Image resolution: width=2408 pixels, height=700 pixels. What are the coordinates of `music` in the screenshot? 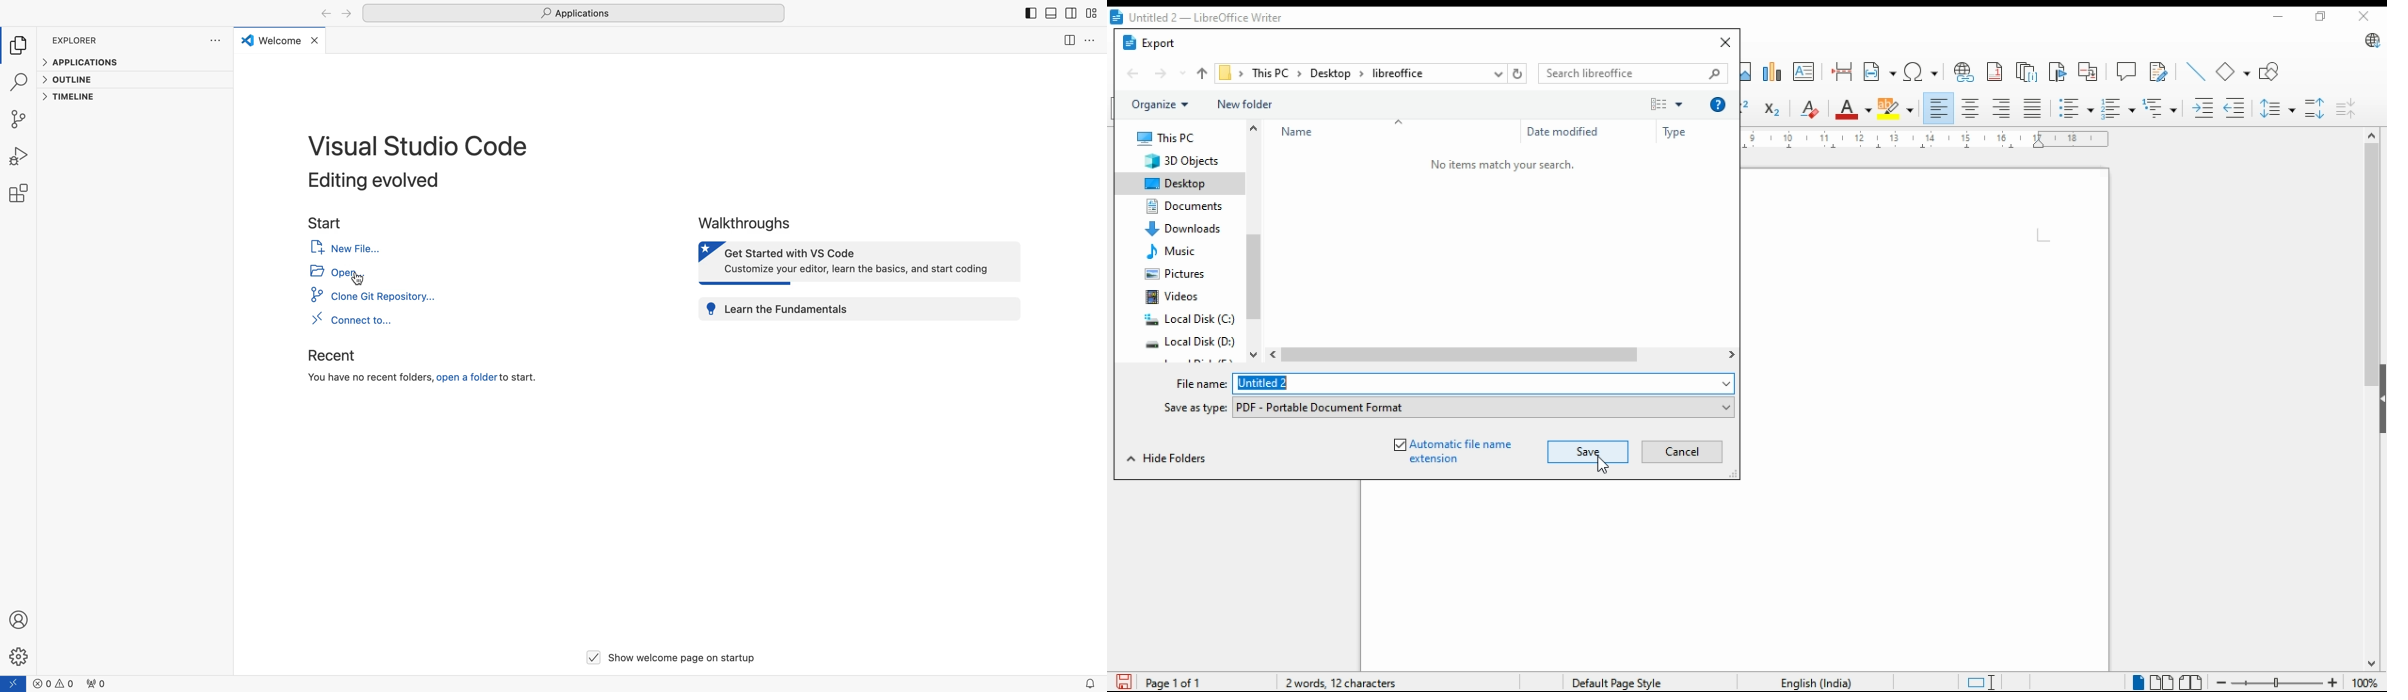 It's located at (1179, 253).